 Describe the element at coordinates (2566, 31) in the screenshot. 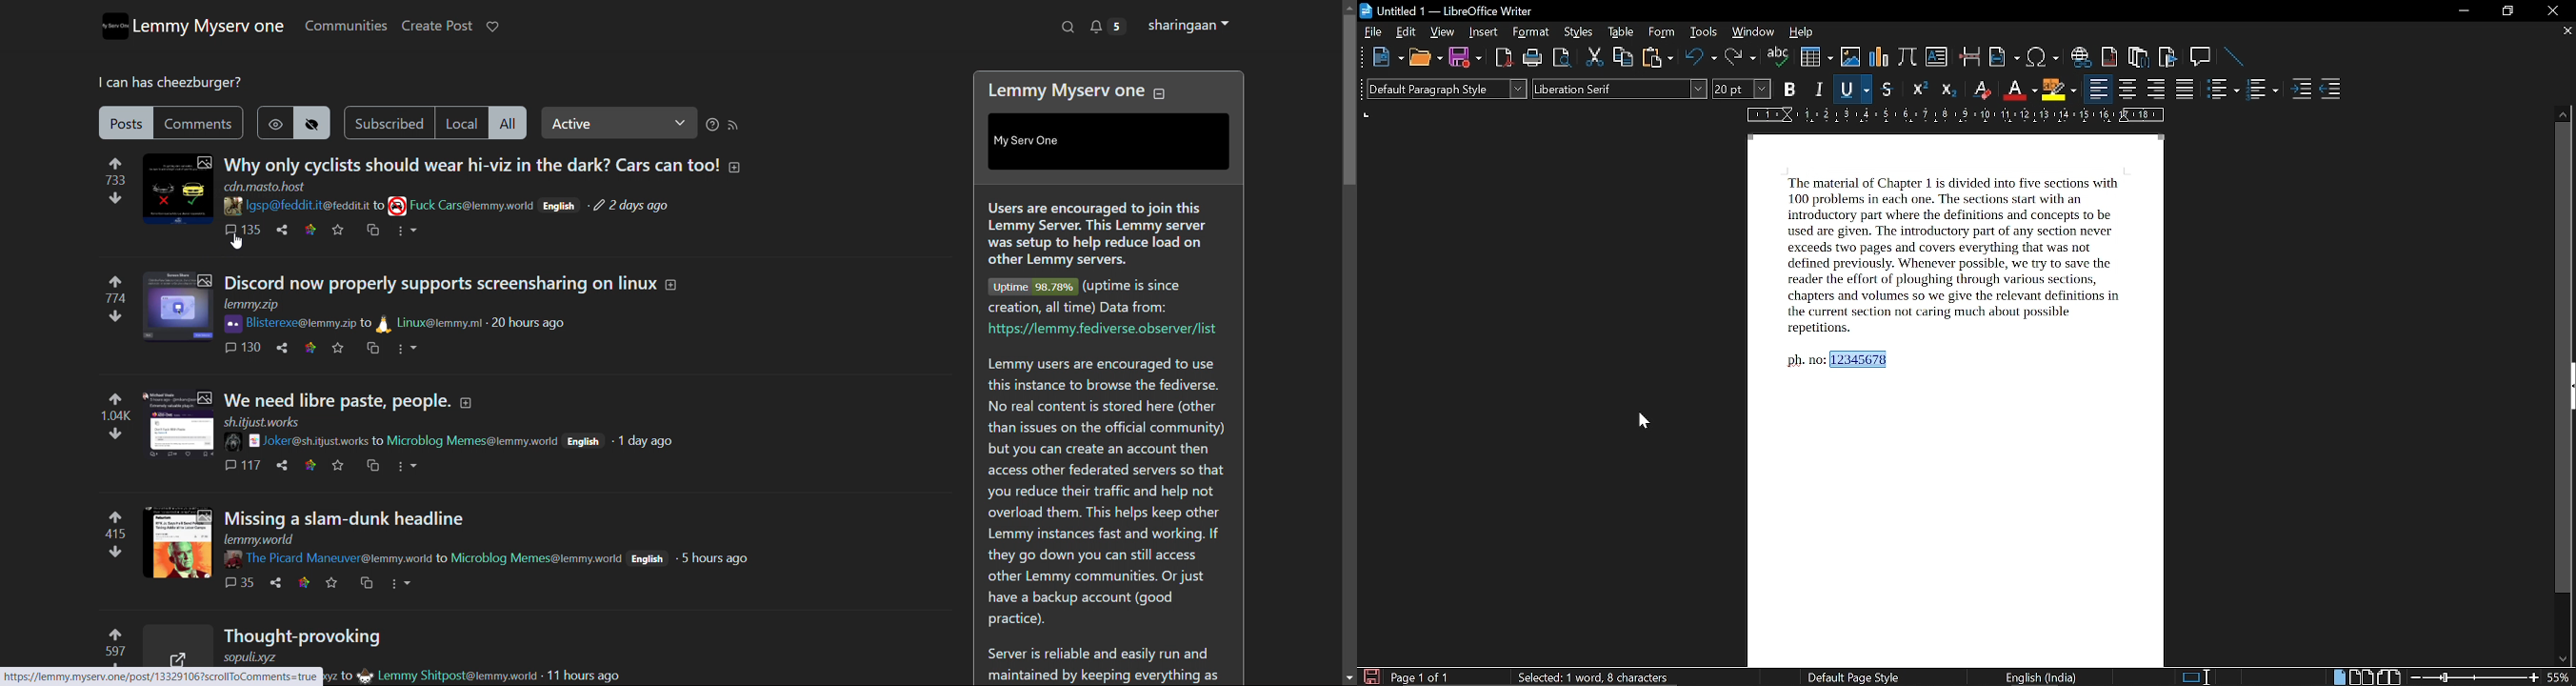

I see `close current tab` at that location.